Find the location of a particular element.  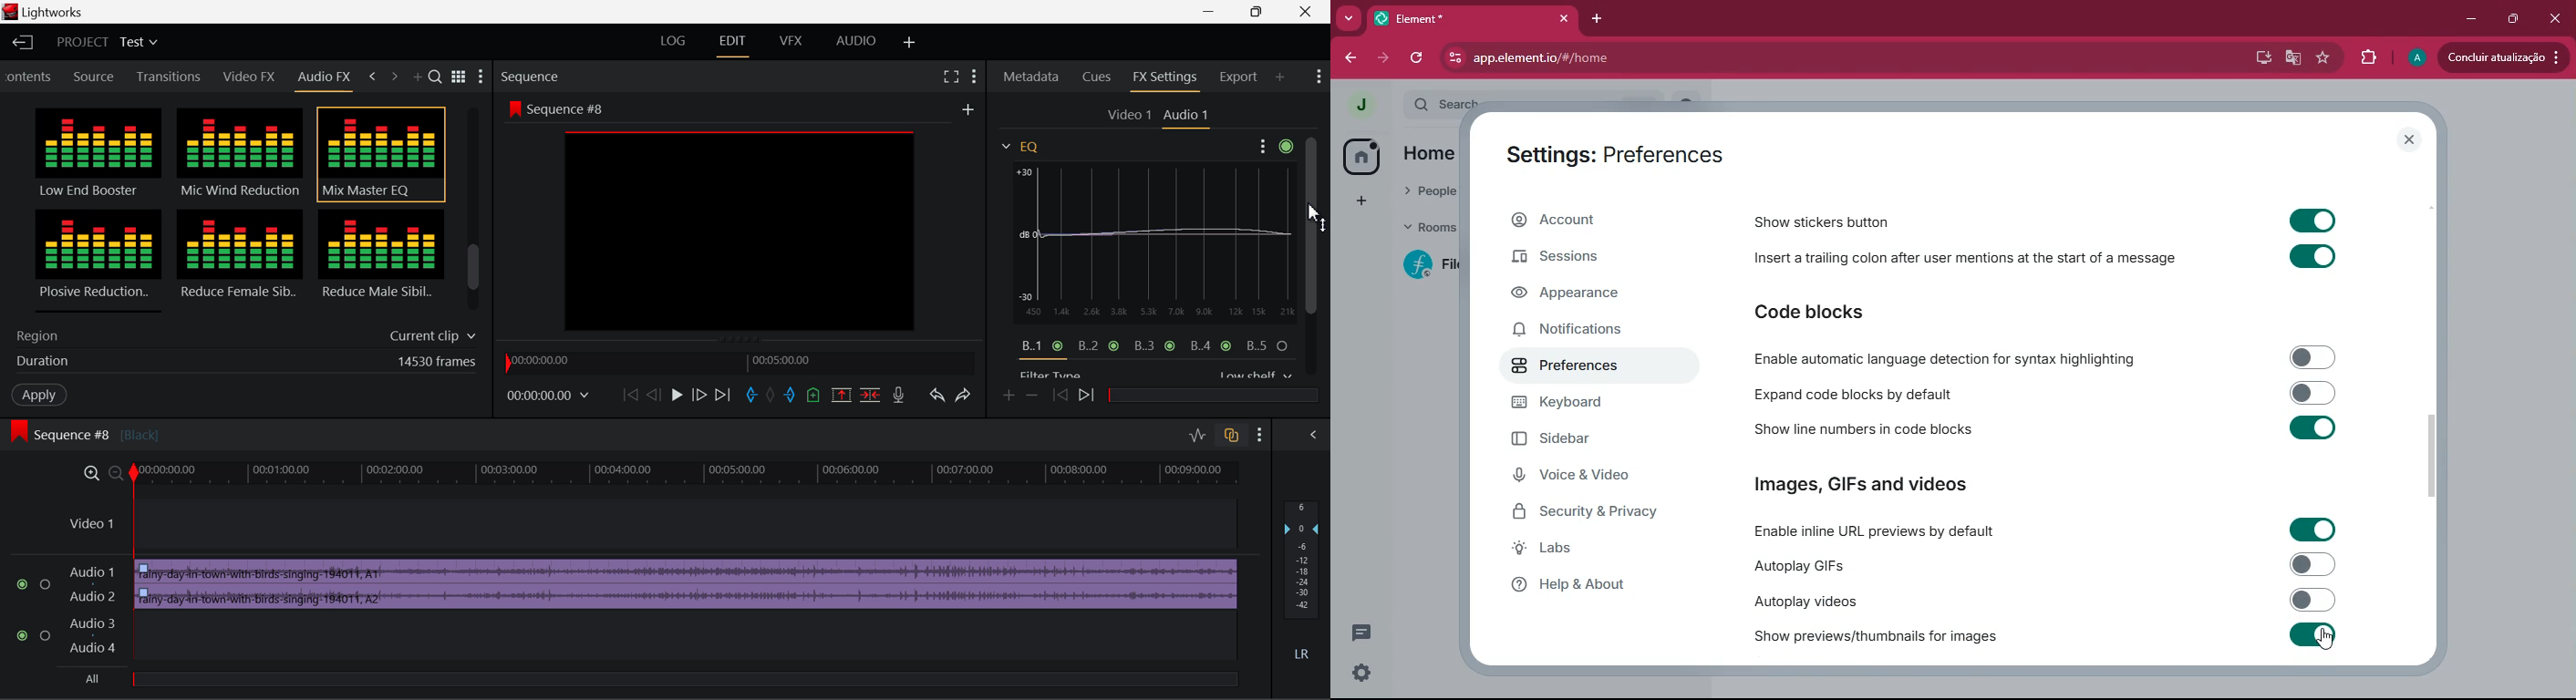

Security & Privacy is located at coordinates (1595, 514).